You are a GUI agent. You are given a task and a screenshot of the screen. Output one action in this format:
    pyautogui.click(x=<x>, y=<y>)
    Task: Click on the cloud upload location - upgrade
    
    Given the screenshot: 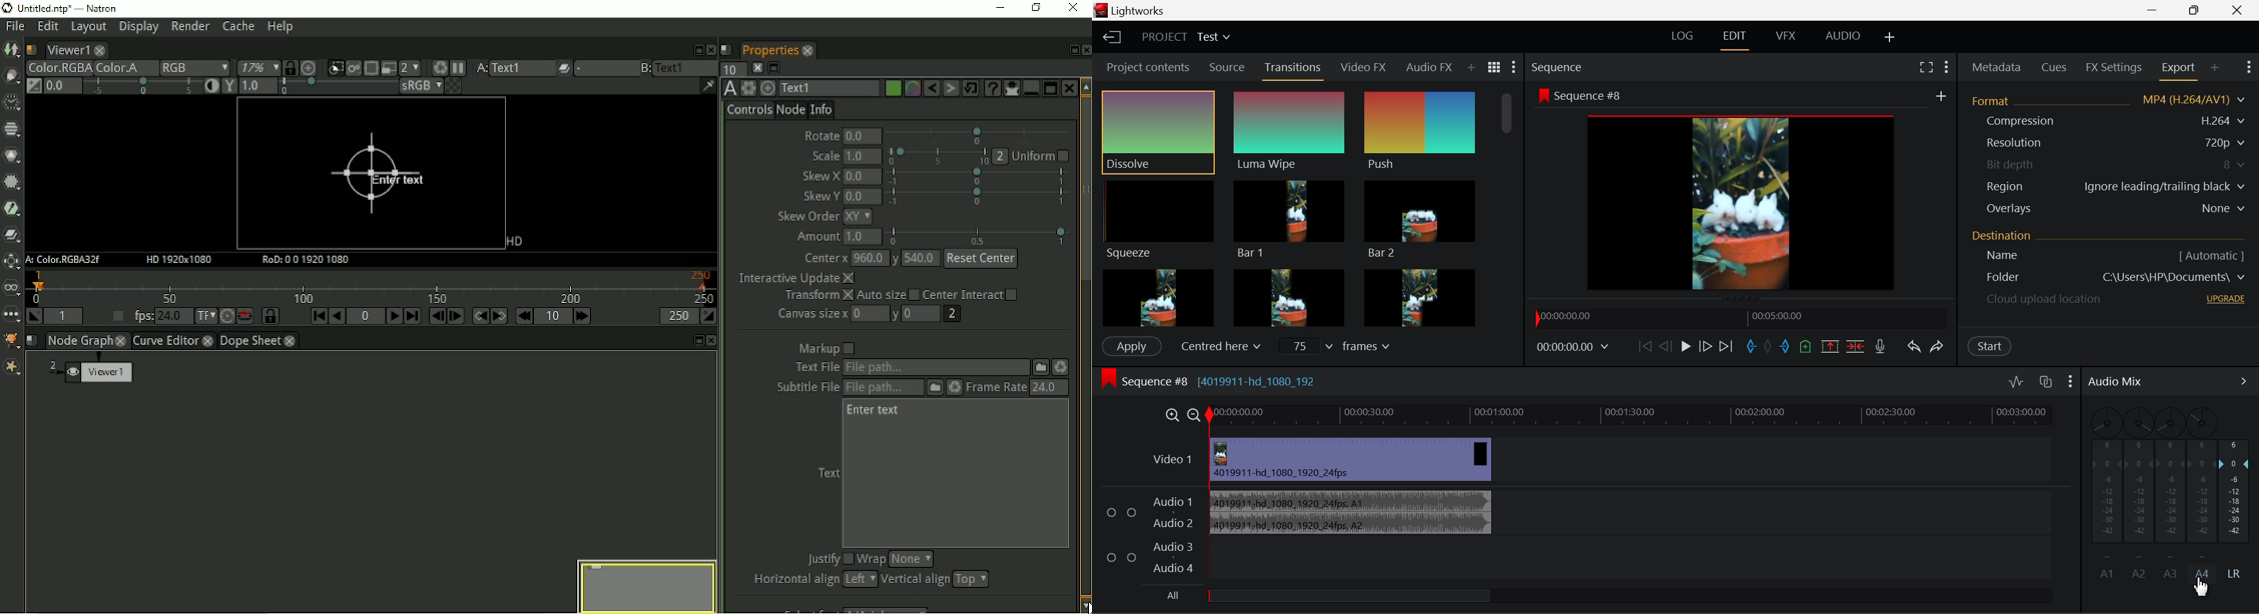 What is the action you would take?
    pyautogui.click(x=2107, y=298)
    